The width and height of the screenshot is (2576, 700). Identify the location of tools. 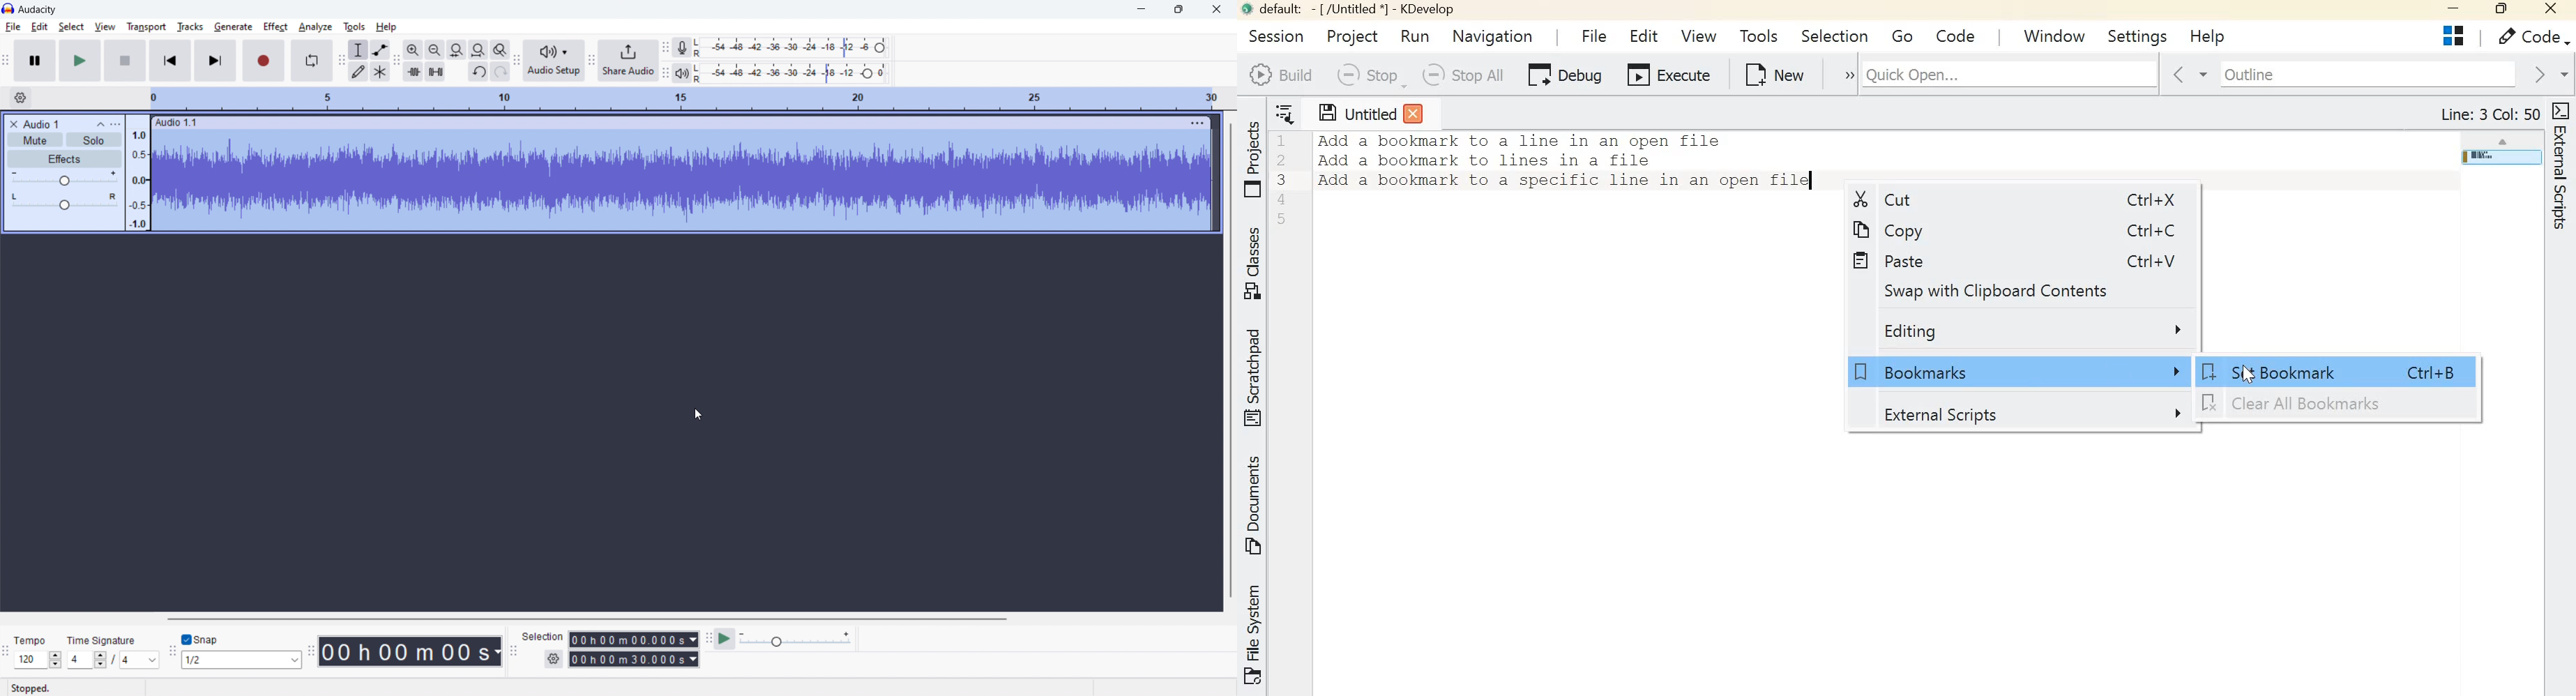
(354, 26).